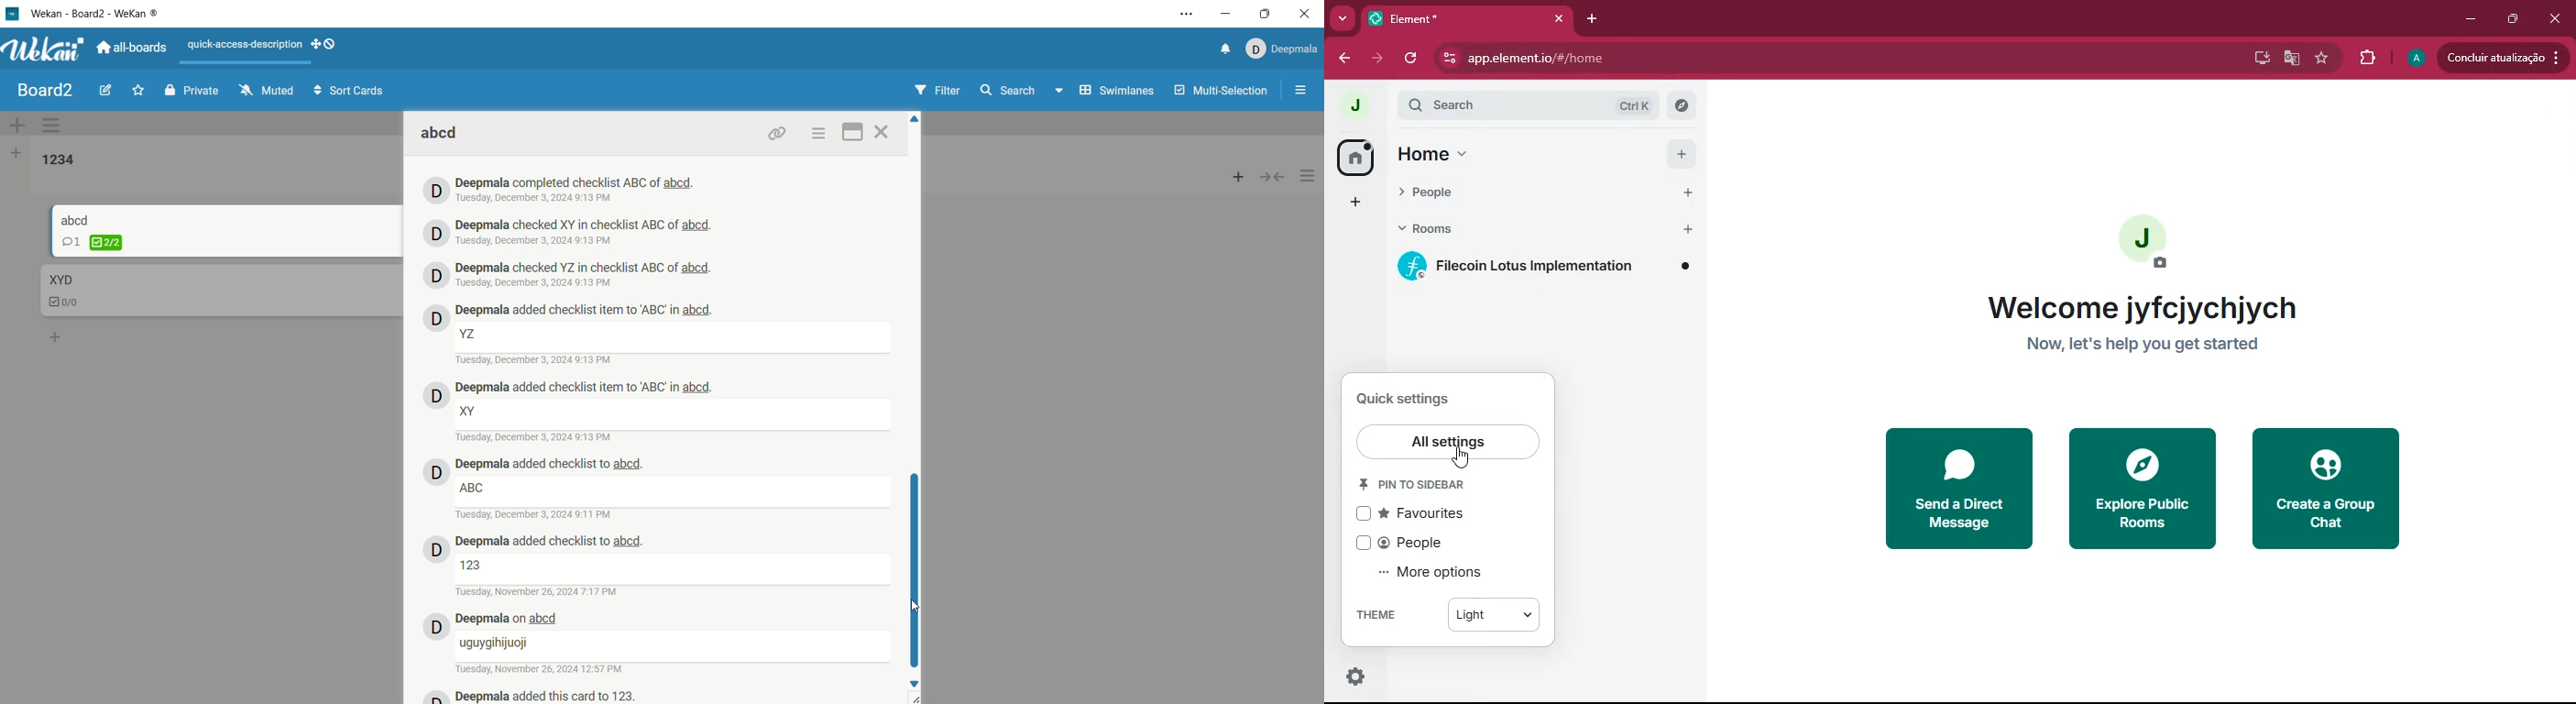  What do you see at coordinates (348, 92) in the screenshot?
I see `sort cards` at bounding box center [348, 92].